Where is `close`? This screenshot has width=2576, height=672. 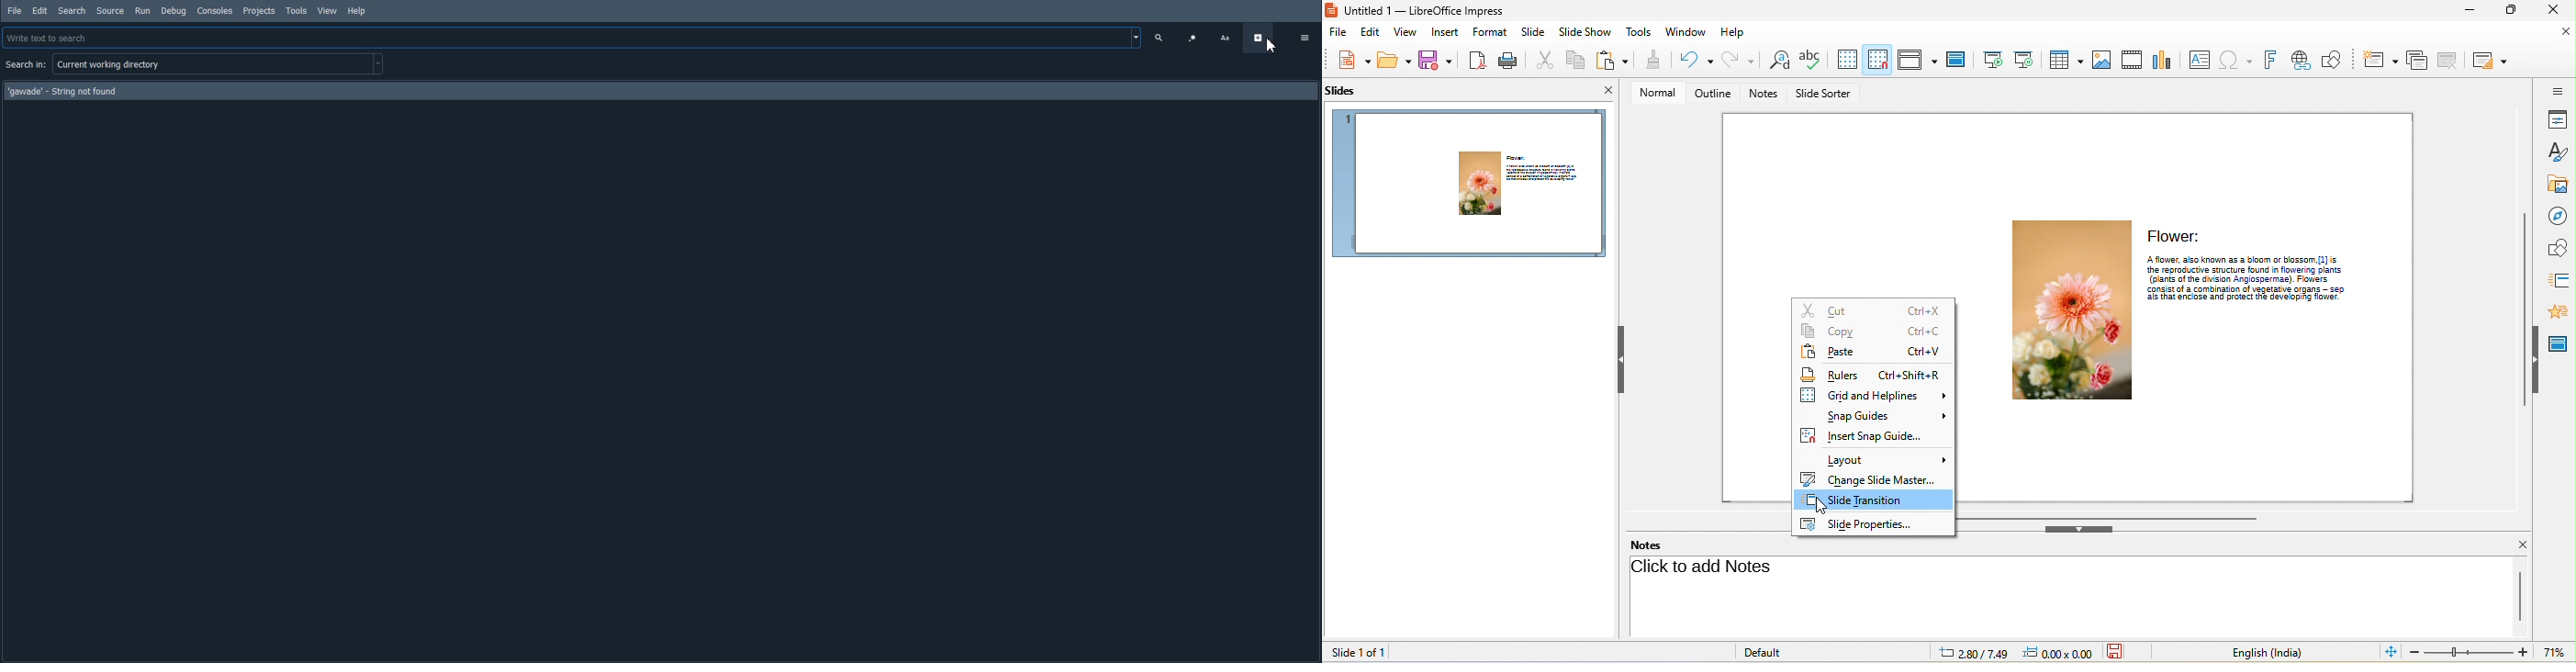
close is located at coordinates (1611, 91).